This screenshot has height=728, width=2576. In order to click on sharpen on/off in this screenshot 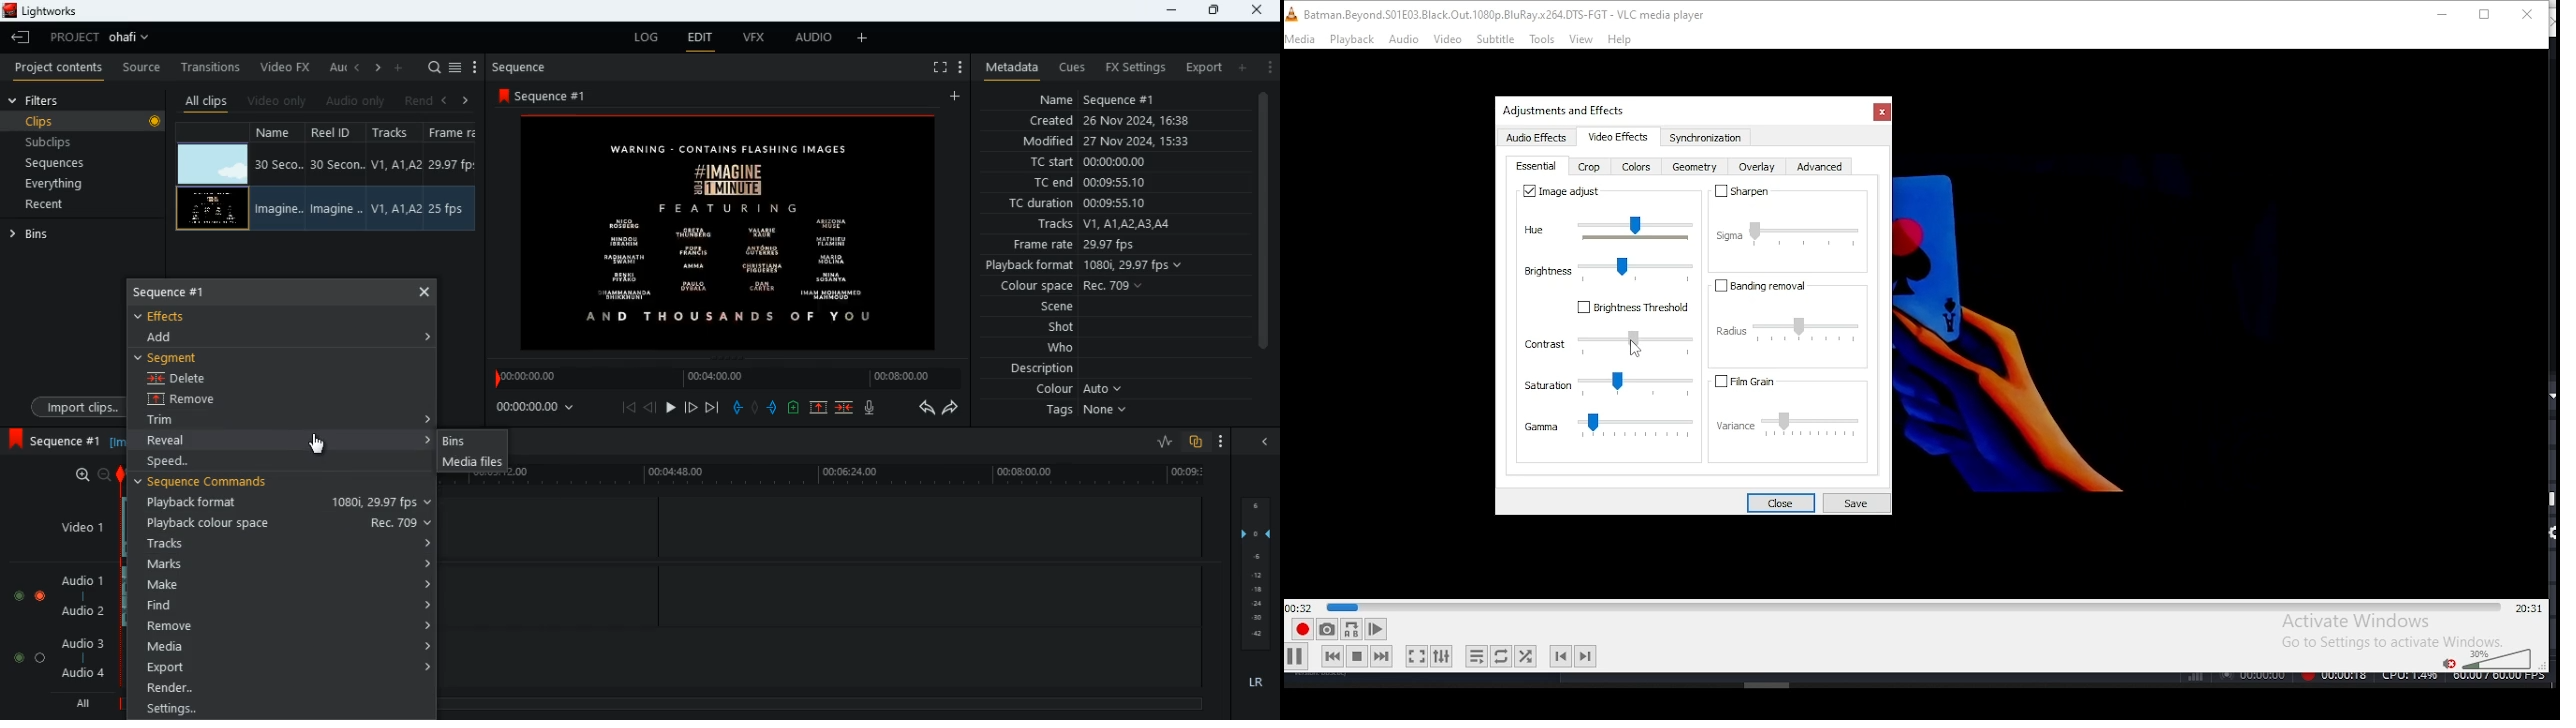, I will do `click(1740, 191)`.